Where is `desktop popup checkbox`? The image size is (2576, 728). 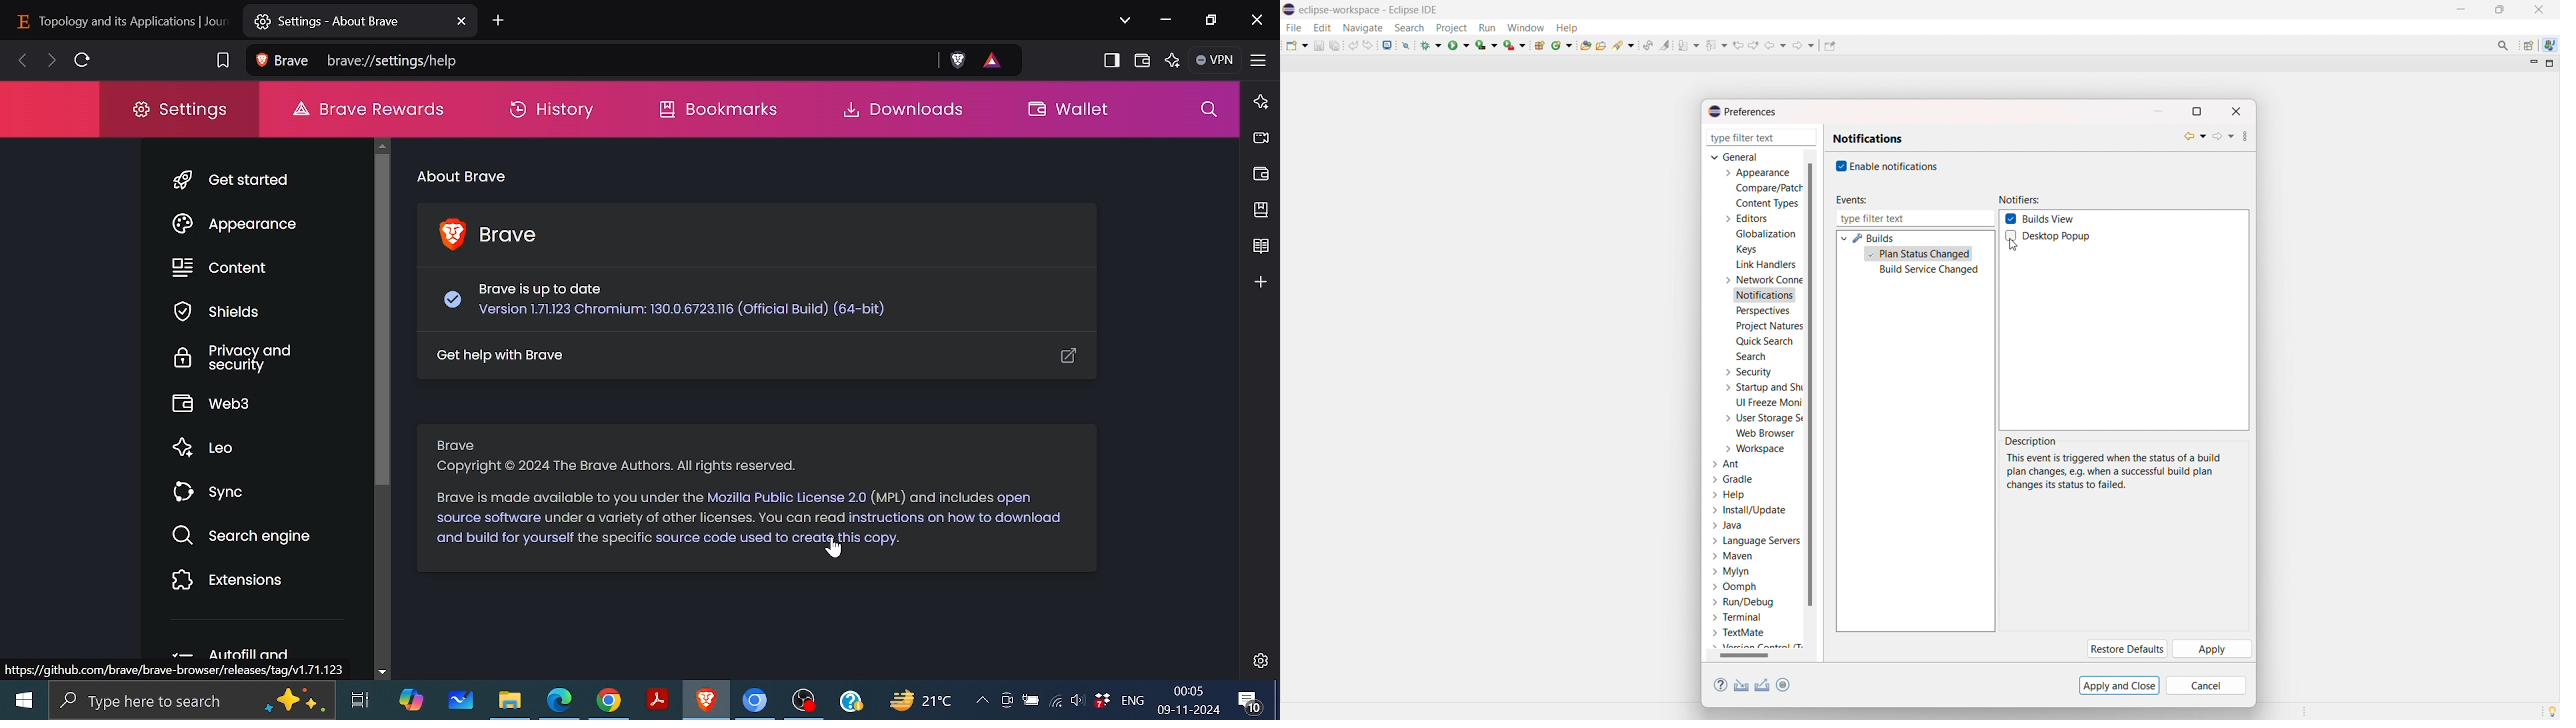 desktop popup checkbox is located at coordinates (2059, 237).